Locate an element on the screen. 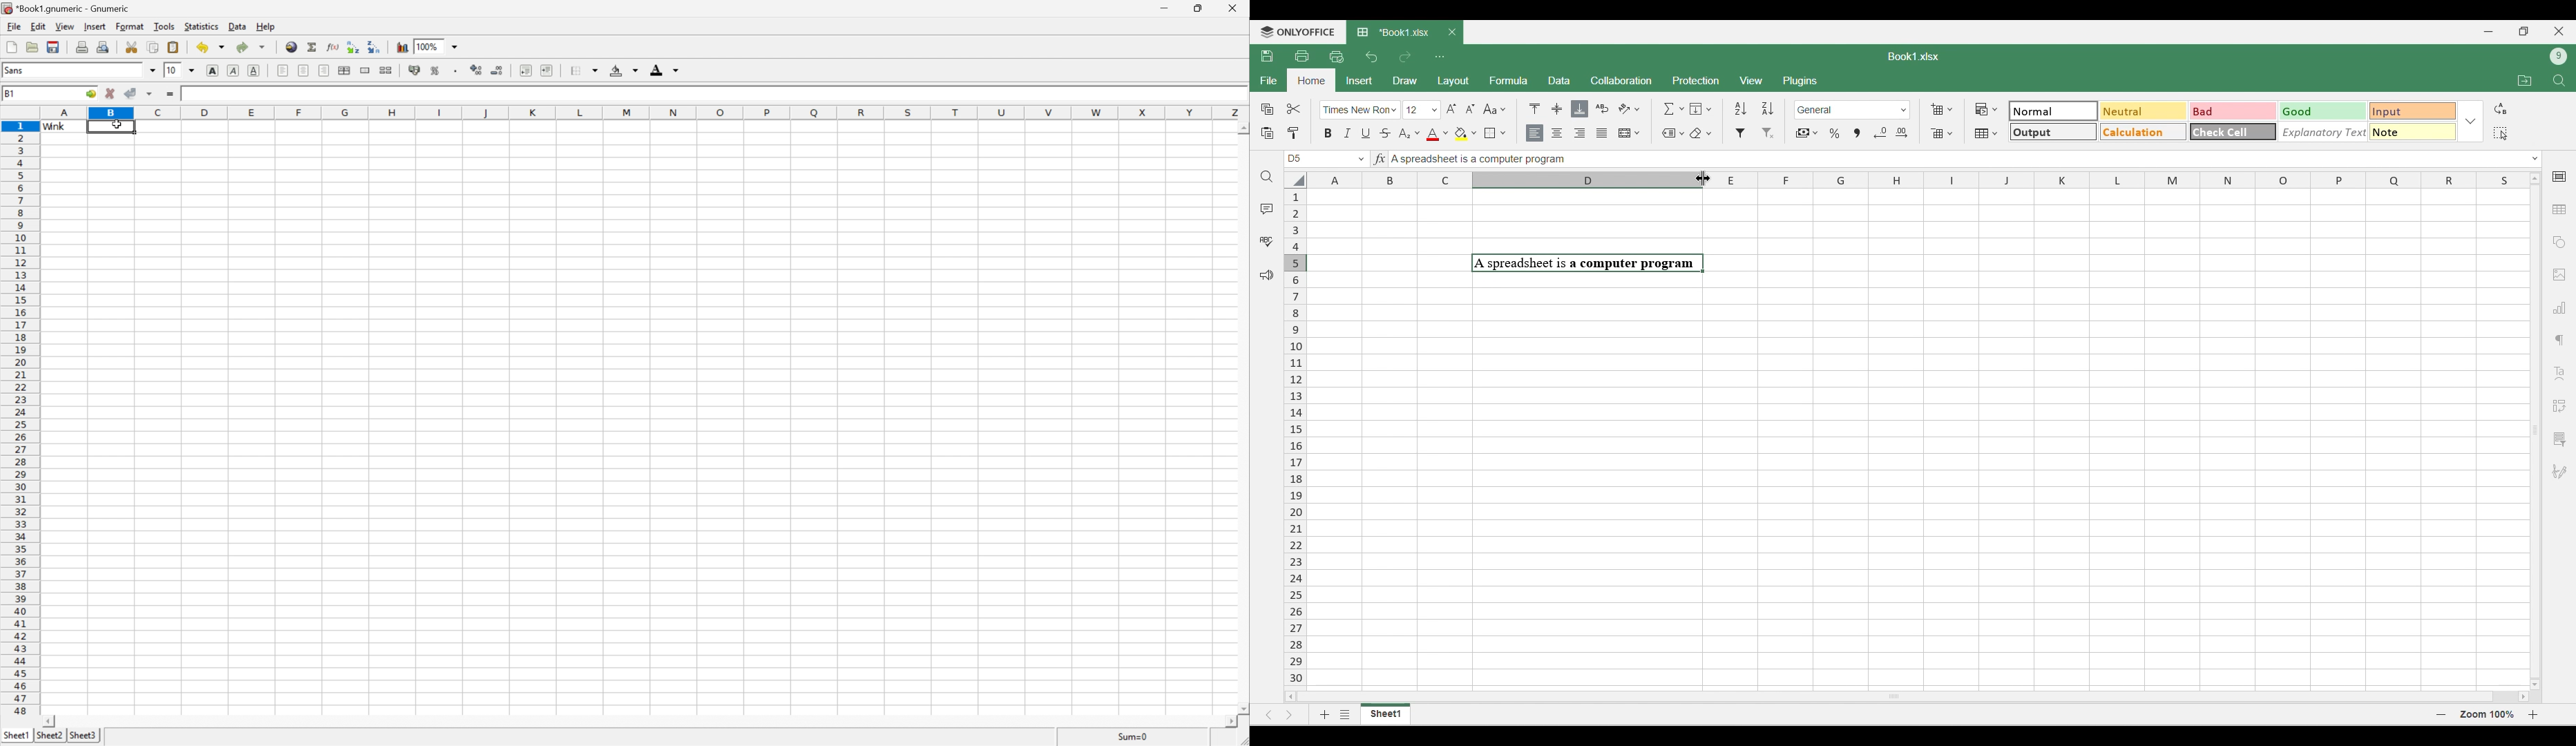 The width and height of the screenshot is (2576, 756). Set the format of the selected cells to include a thousands separator is located at coordinates (456, 70).